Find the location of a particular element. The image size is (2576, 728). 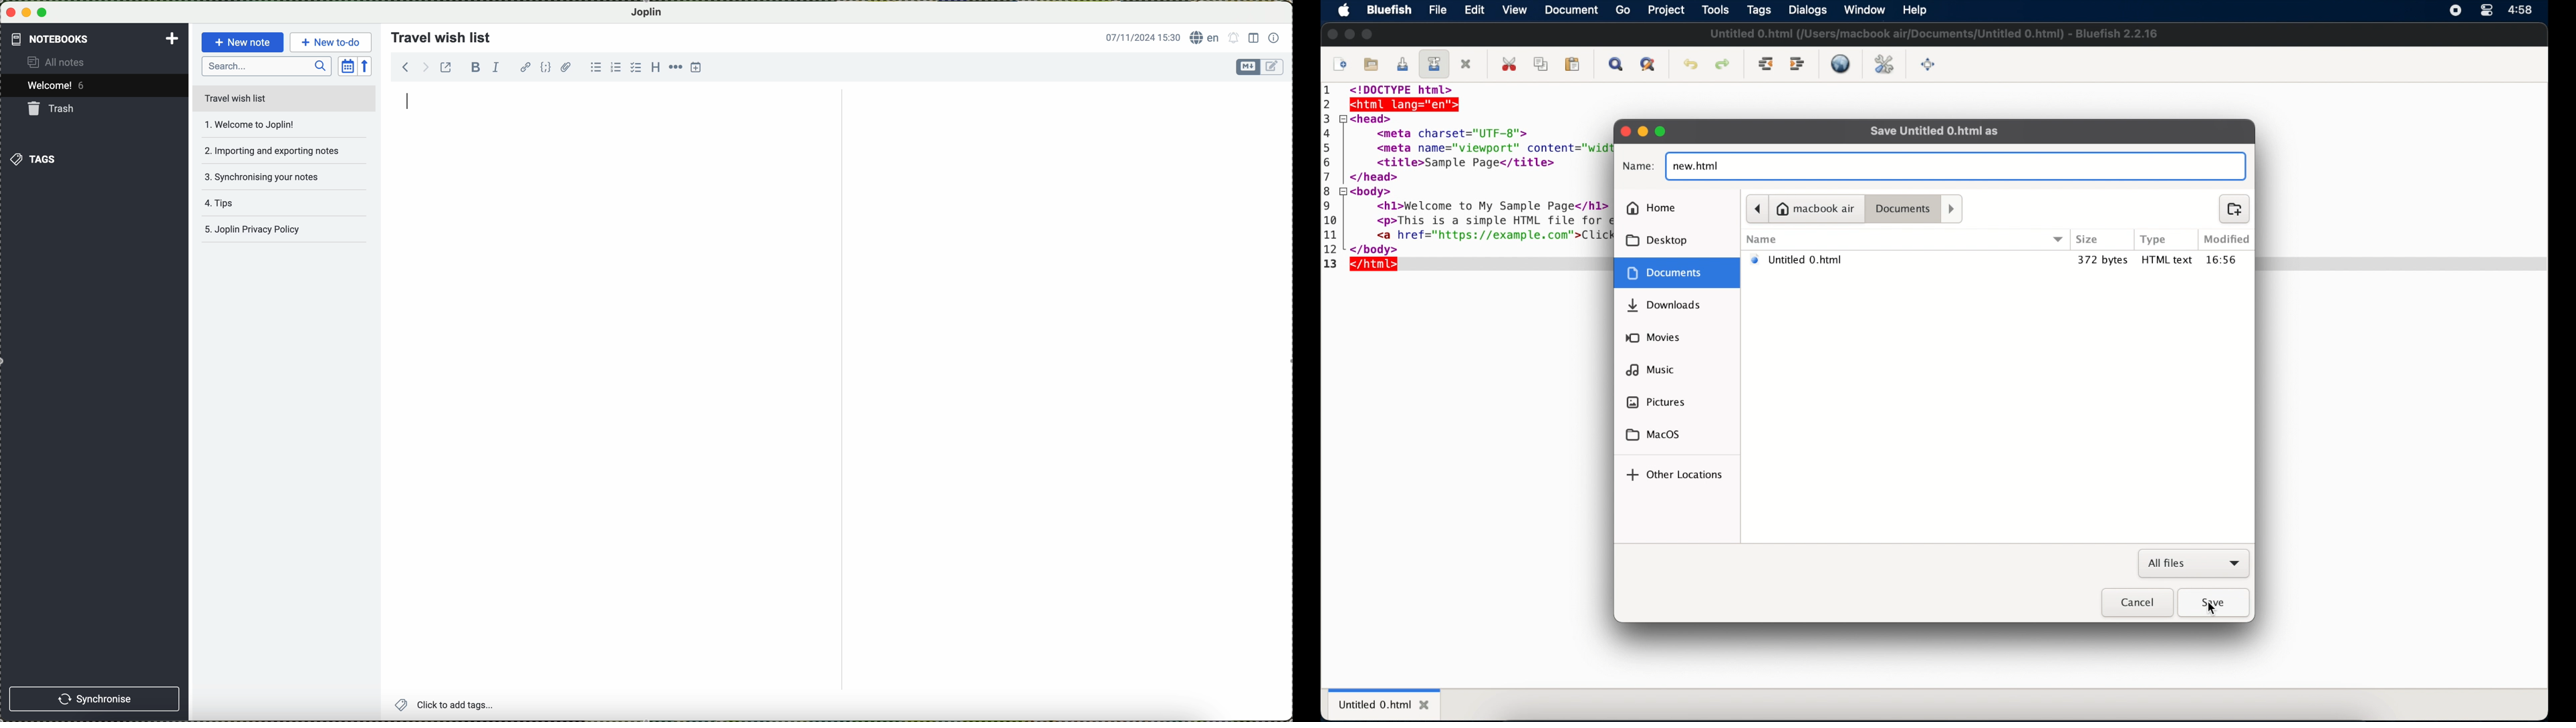

navigate is located at coordinates (409, 69).